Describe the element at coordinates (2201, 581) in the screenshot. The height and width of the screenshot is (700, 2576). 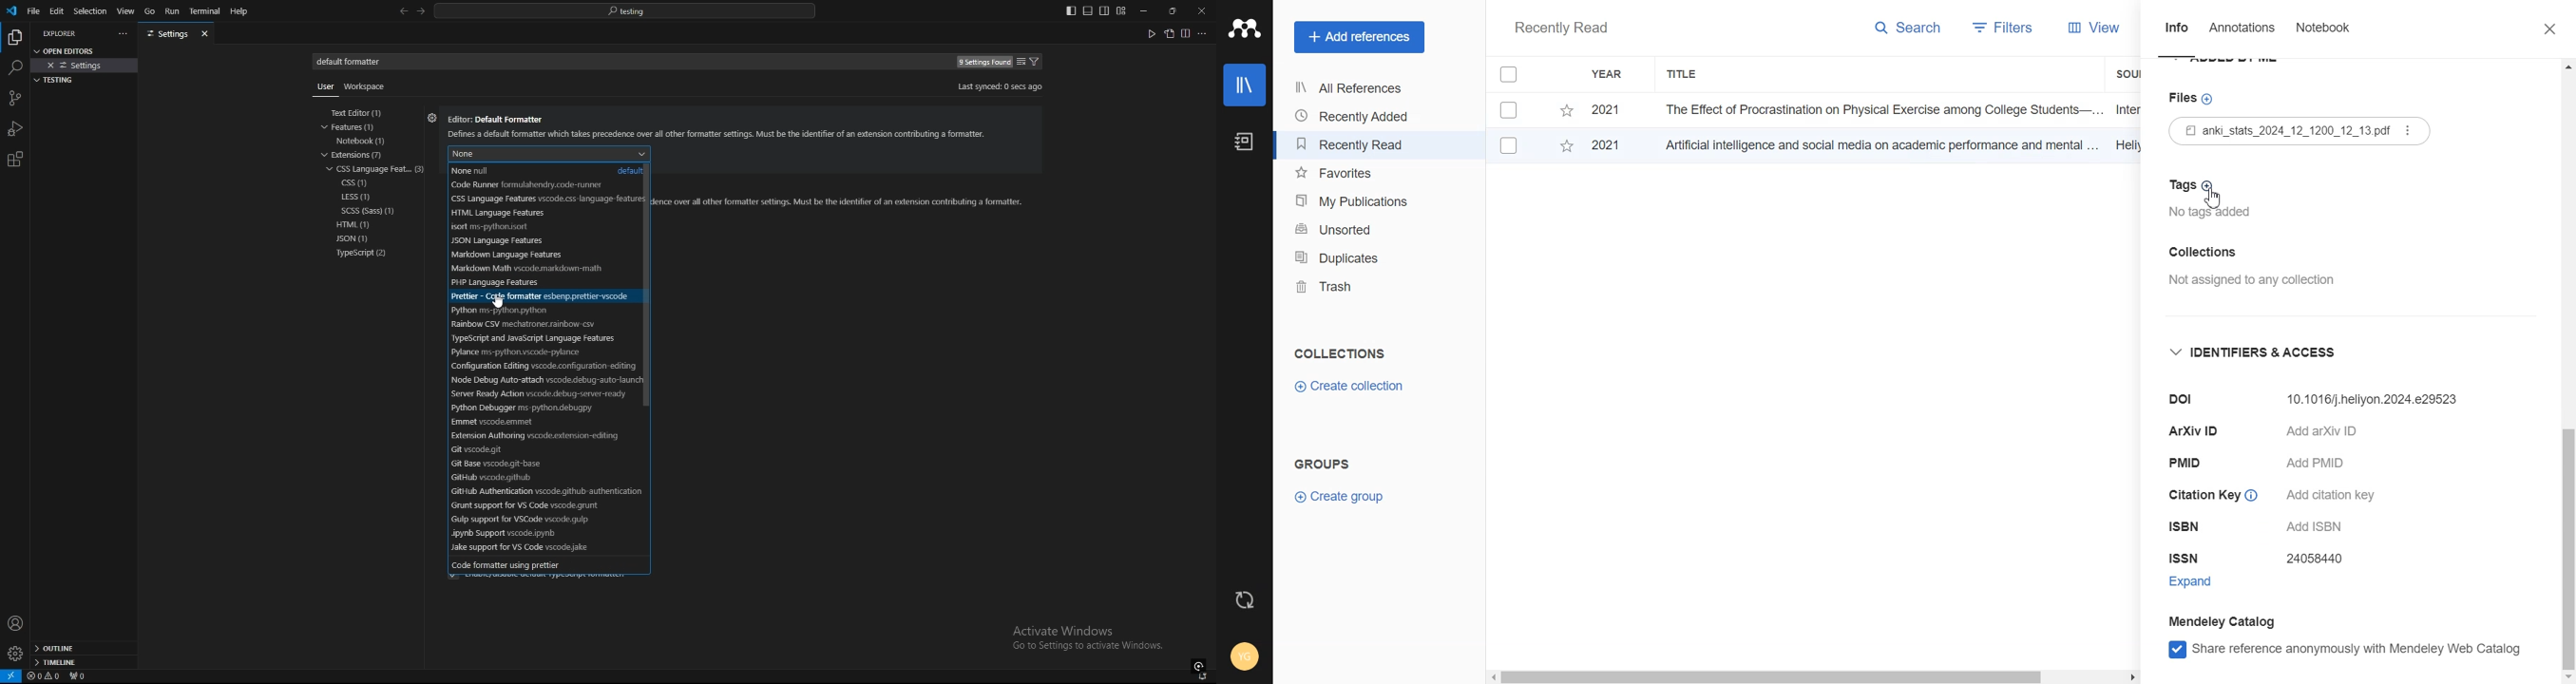
I see `Expand` at that location.